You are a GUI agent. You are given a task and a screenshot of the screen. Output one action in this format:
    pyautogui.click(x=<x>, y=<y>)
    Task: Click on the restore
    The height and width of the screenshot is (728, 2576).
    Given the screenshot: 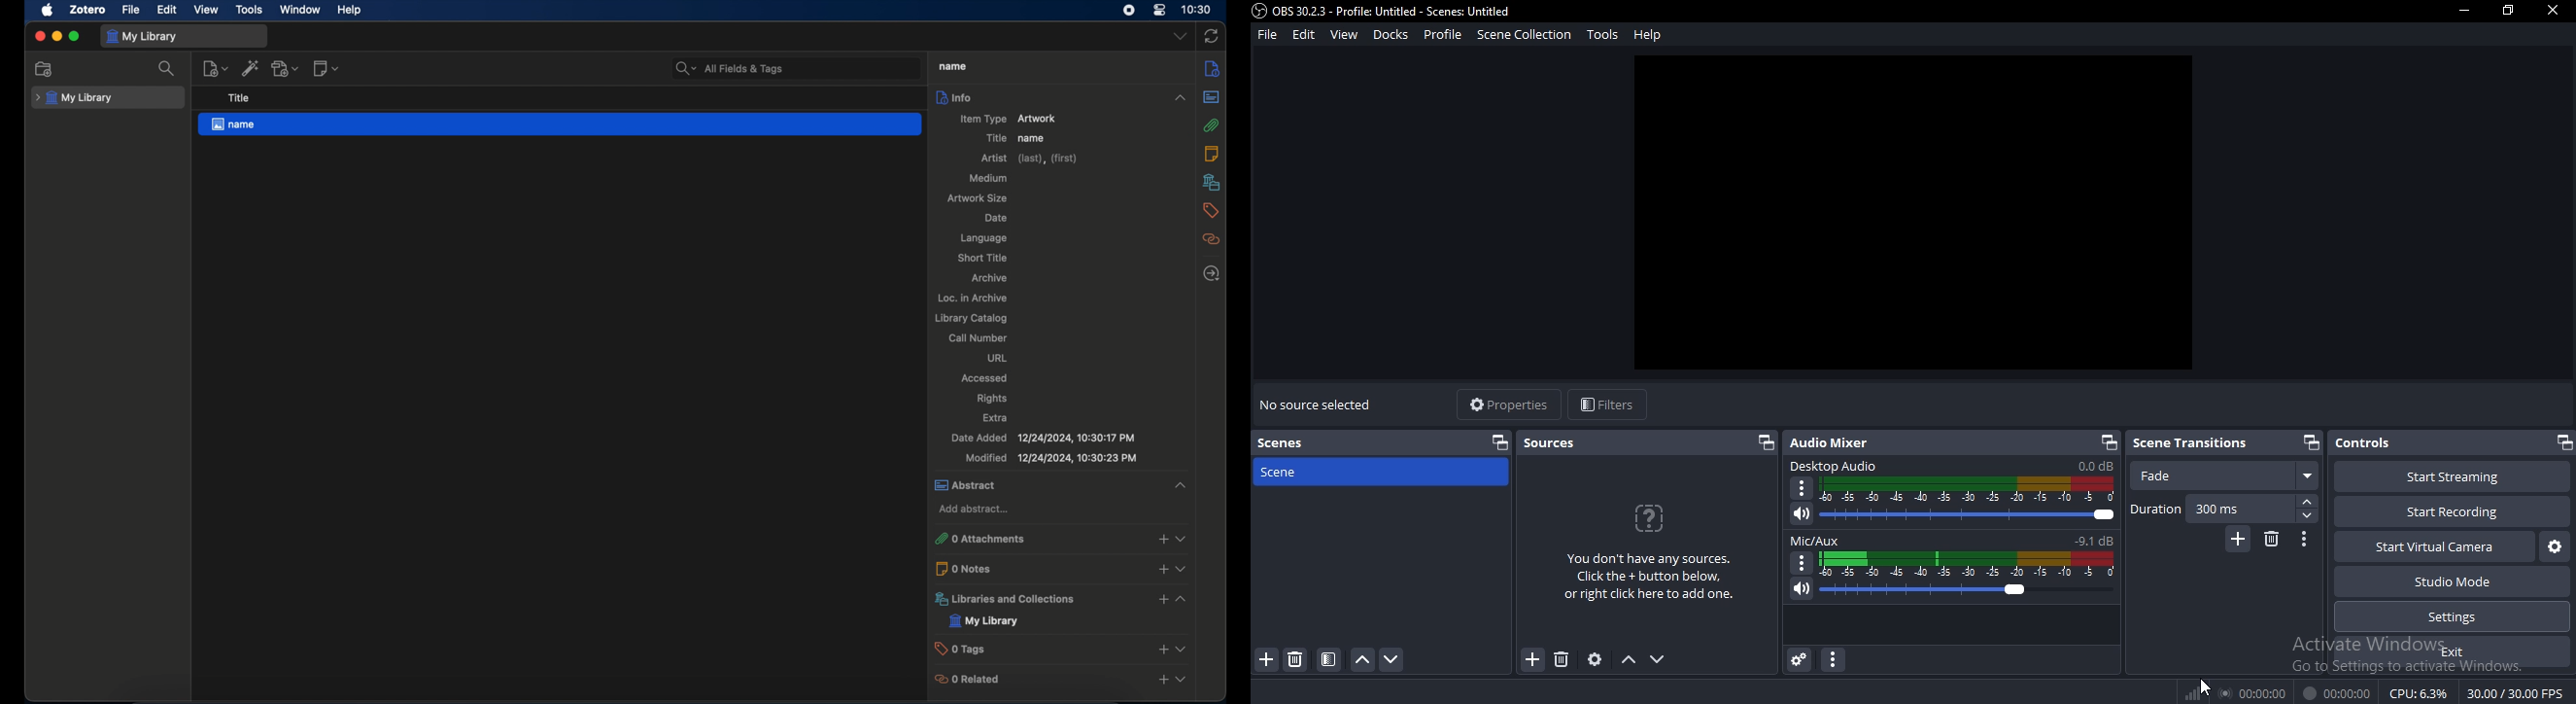 What is the action you would take?
    pyautogui.click(x=1764, y=442)
    